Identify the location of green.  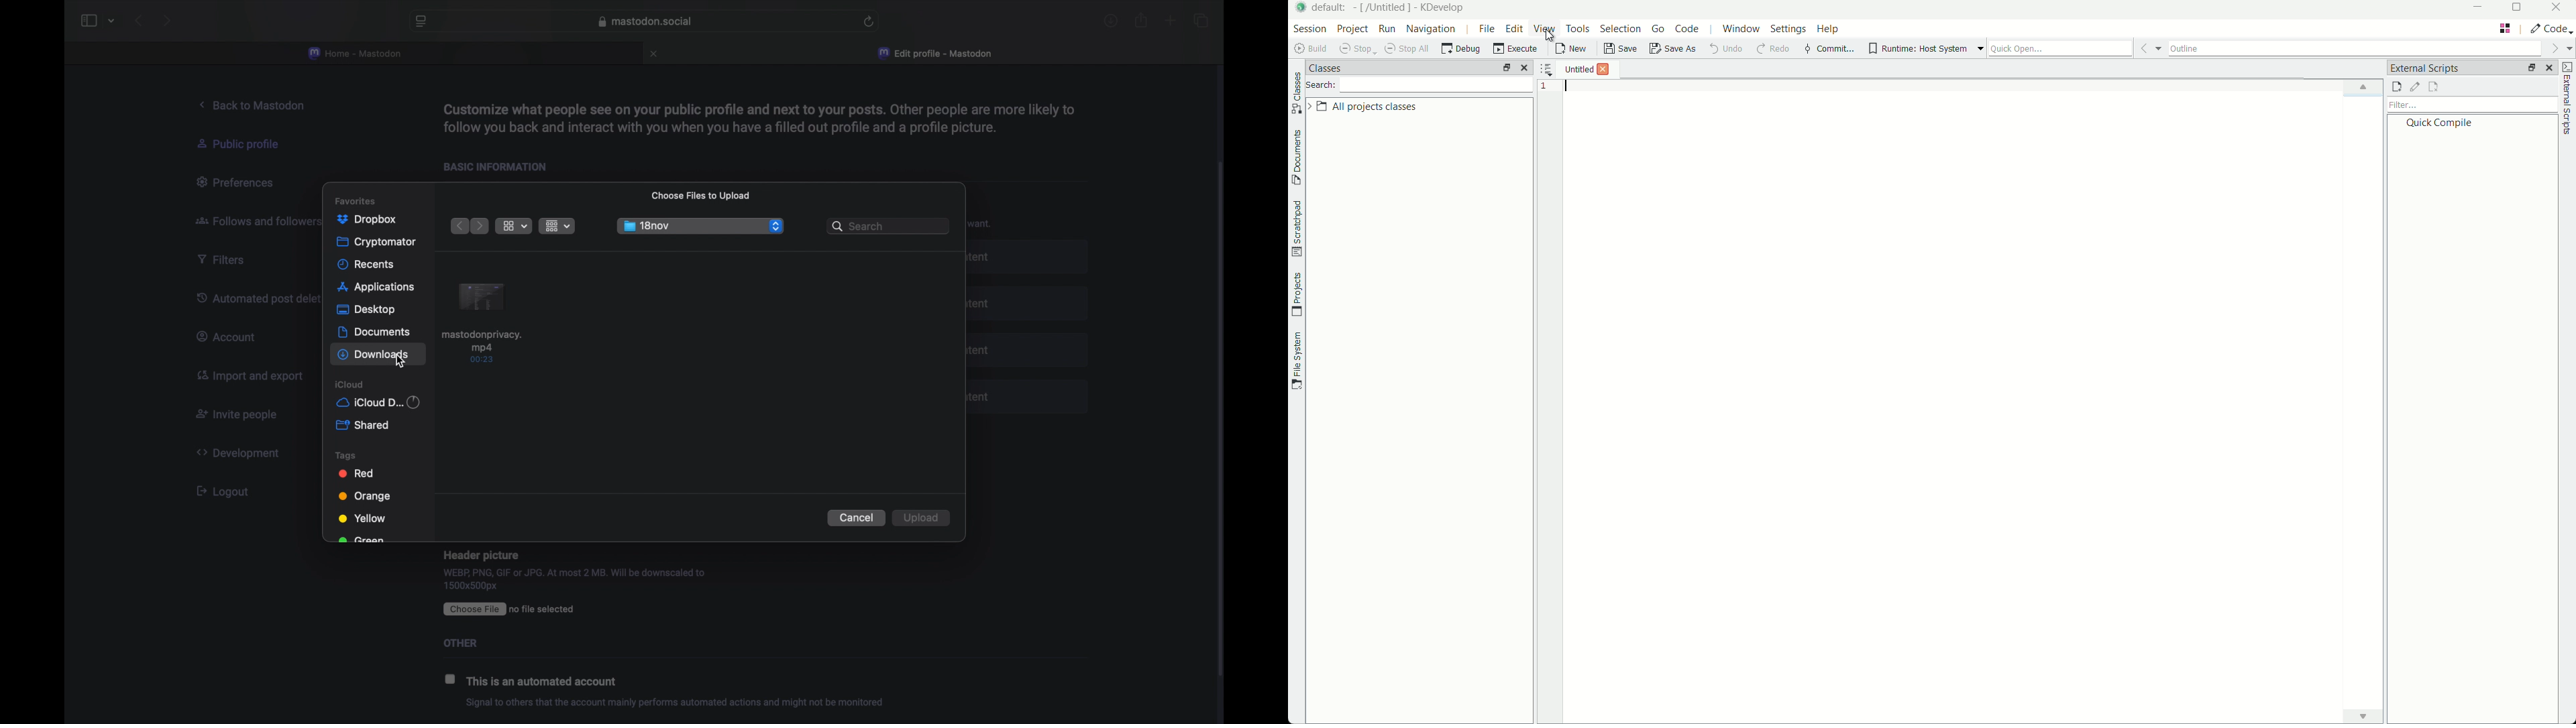
(361, 540).